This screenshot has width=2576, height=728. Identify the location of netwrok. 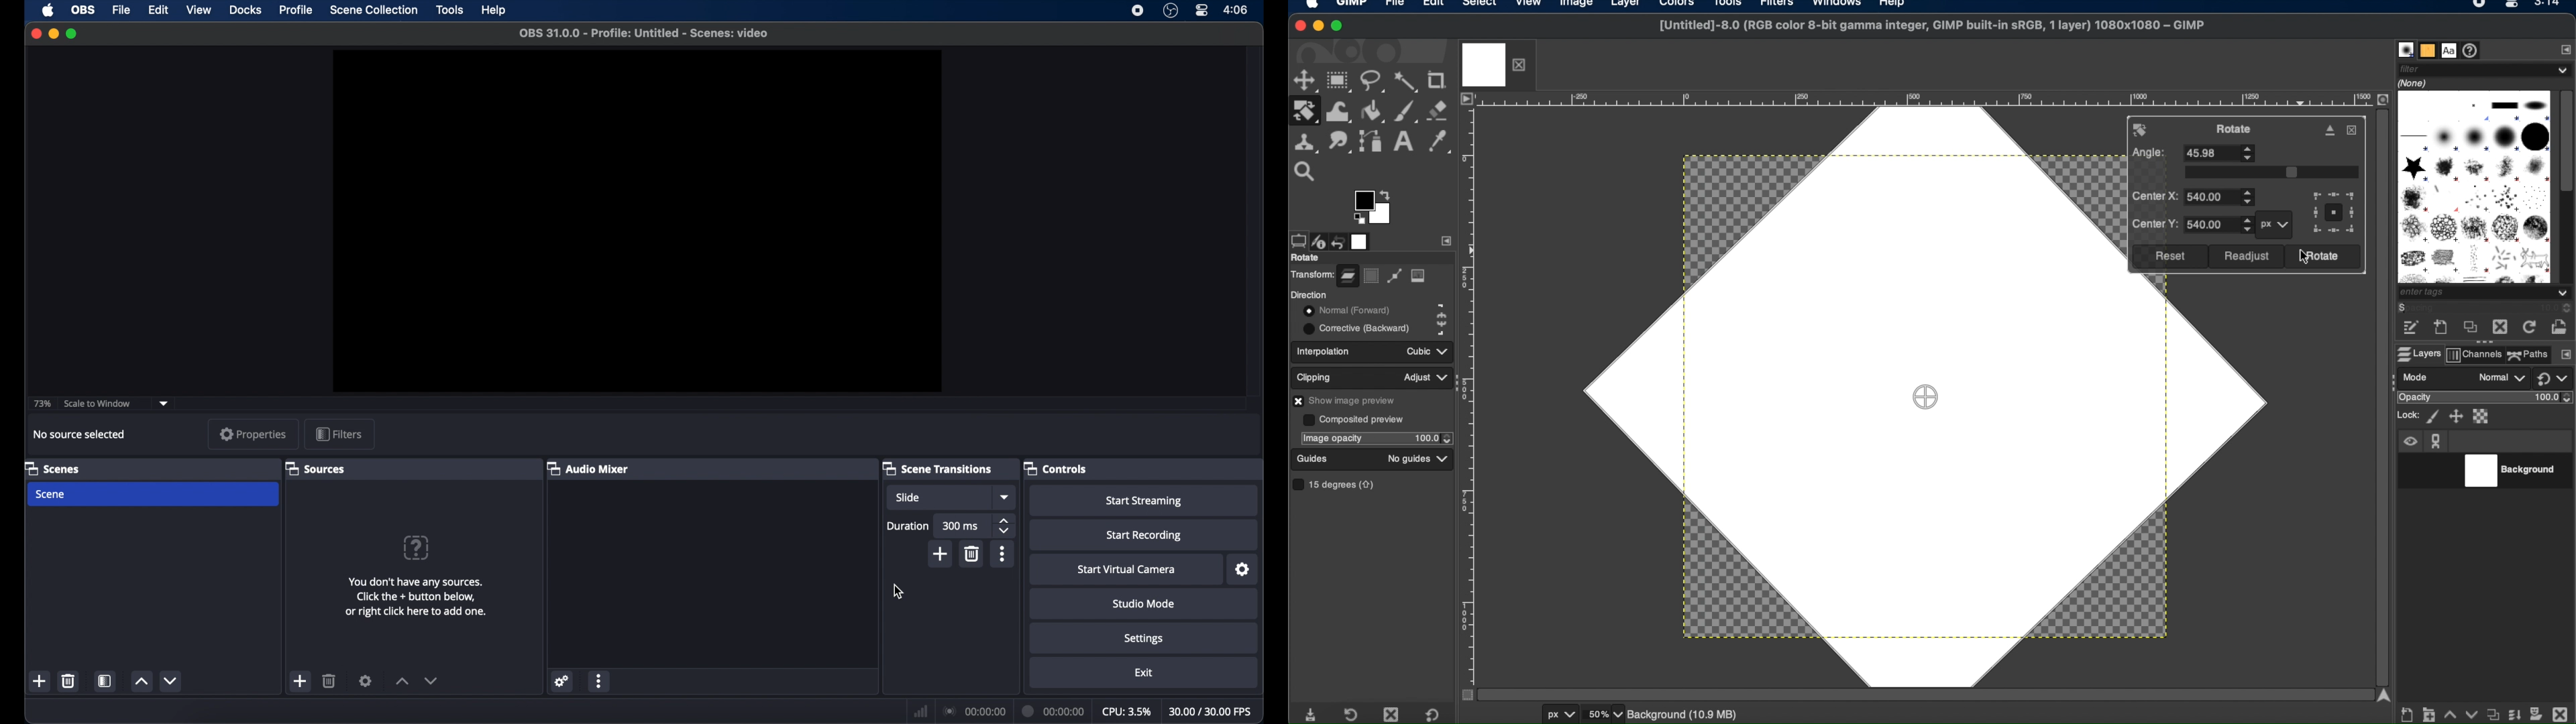
(919, 710).